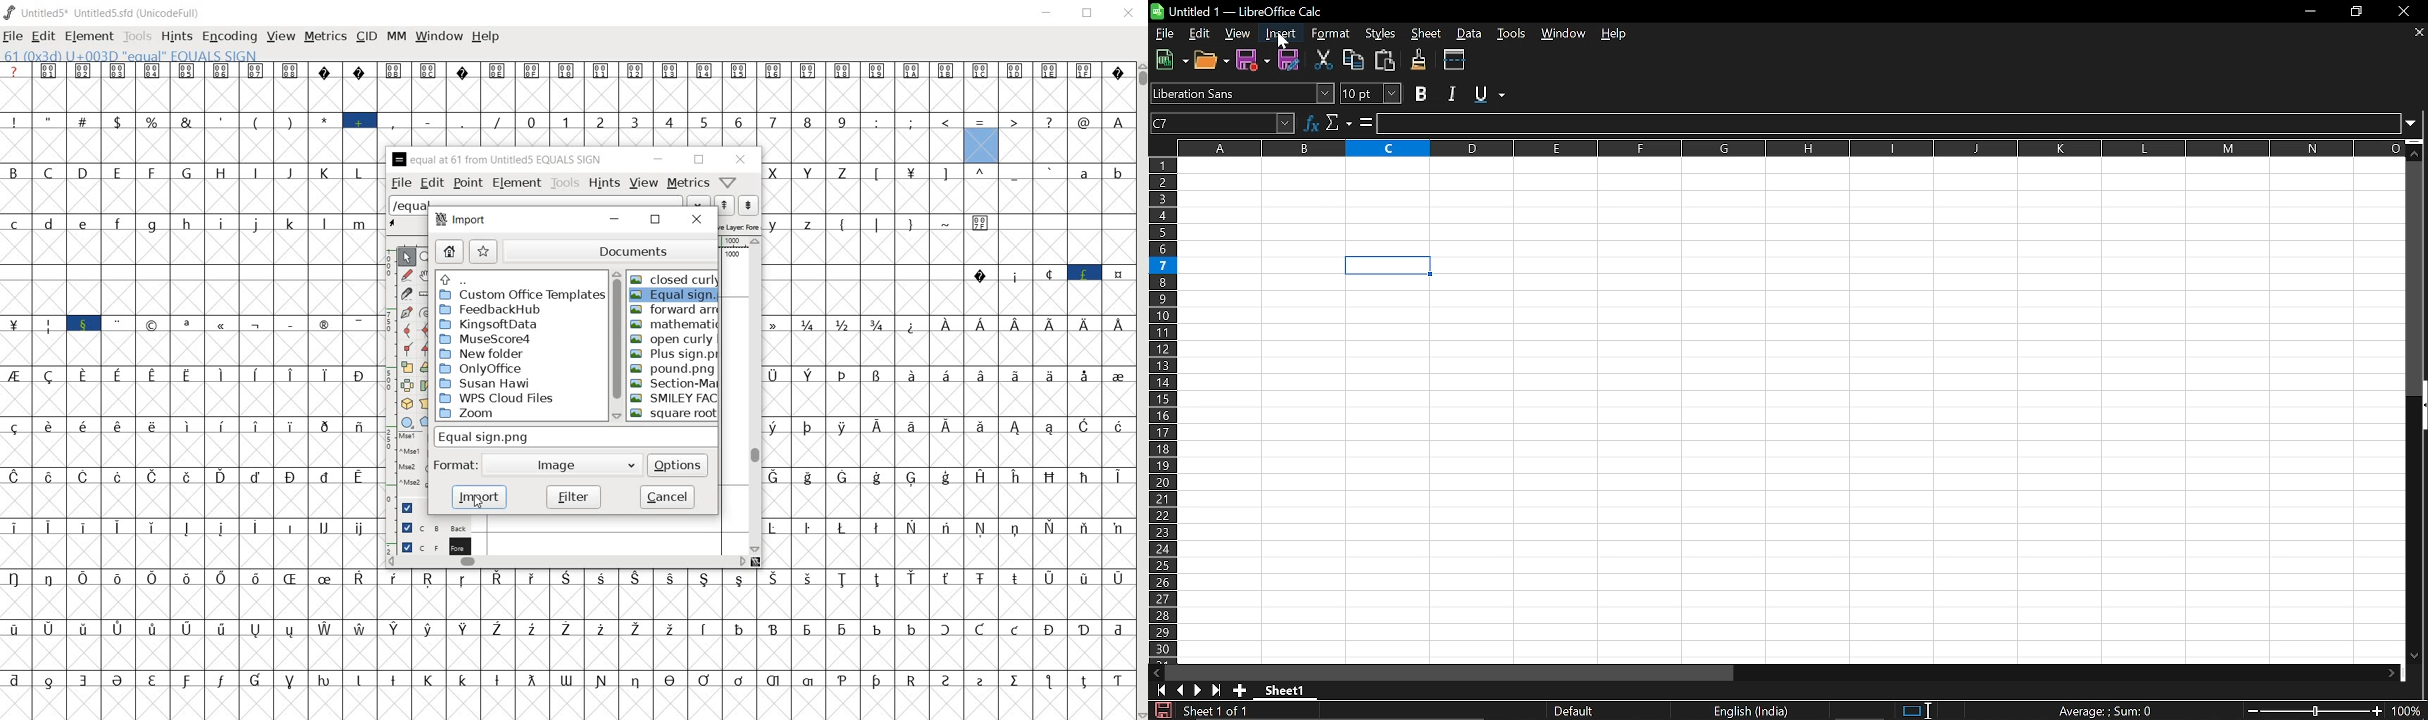  What do you see at coordinates (699, 161) in the screenshot?
I see `restore down` at bounding box center [699, 161].